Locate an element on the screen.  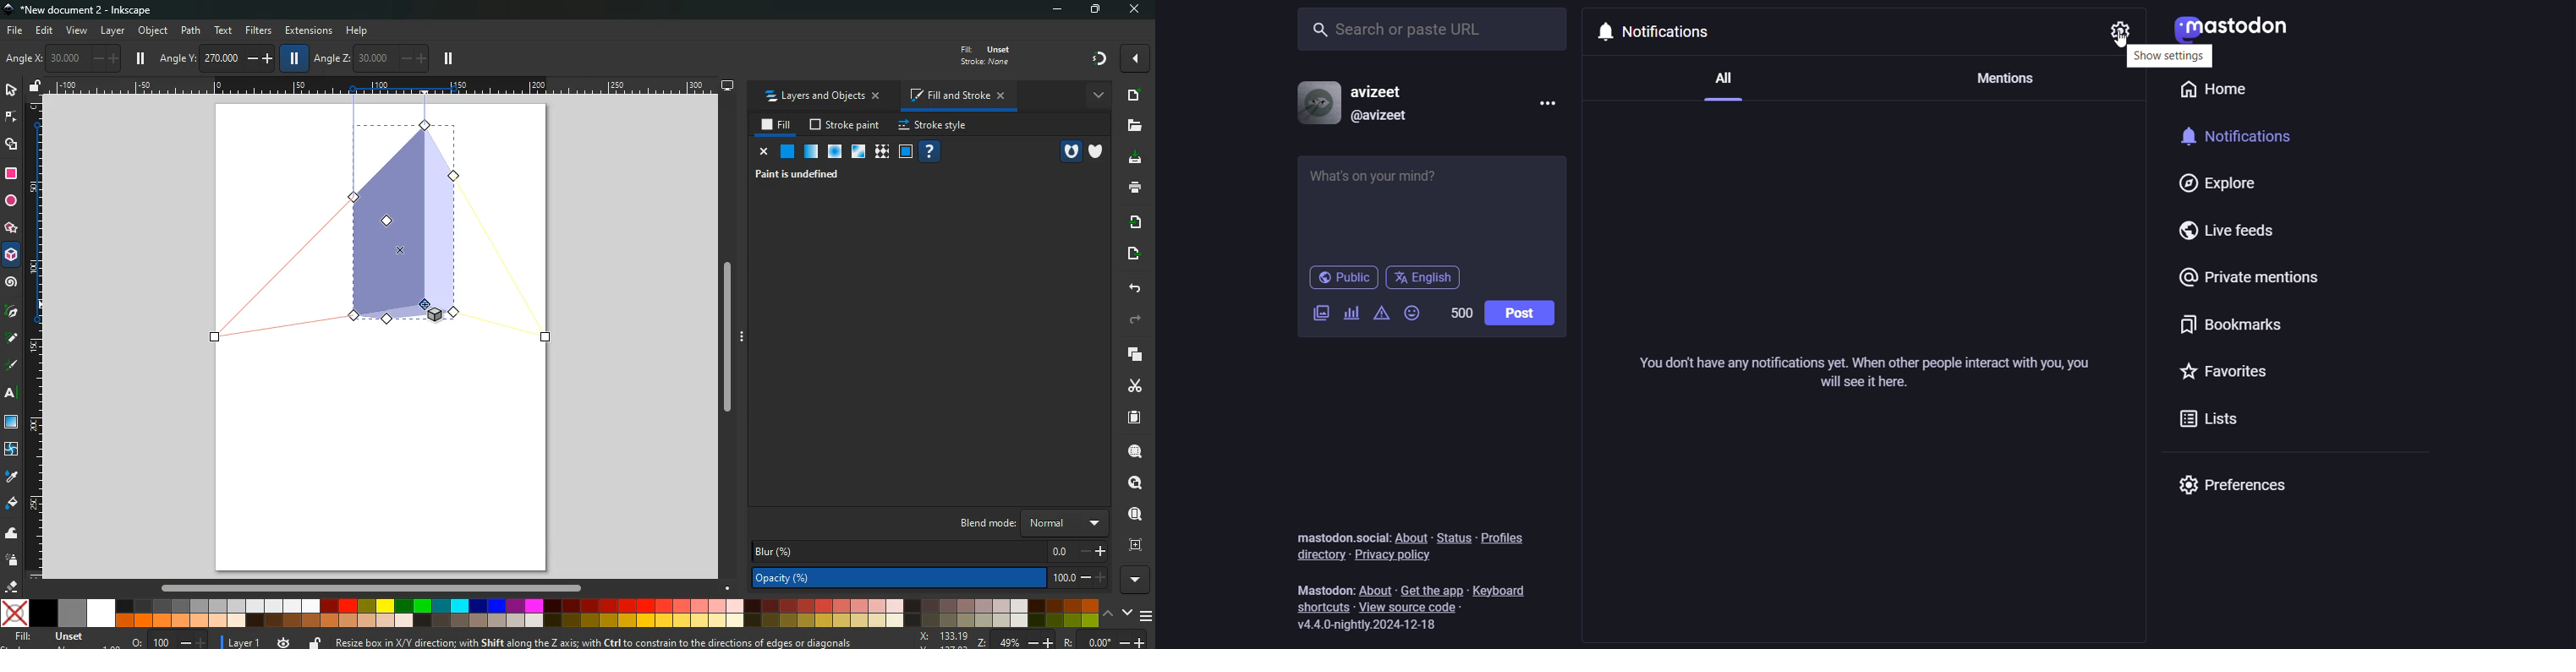
send is located at coordinates (1129, 254).